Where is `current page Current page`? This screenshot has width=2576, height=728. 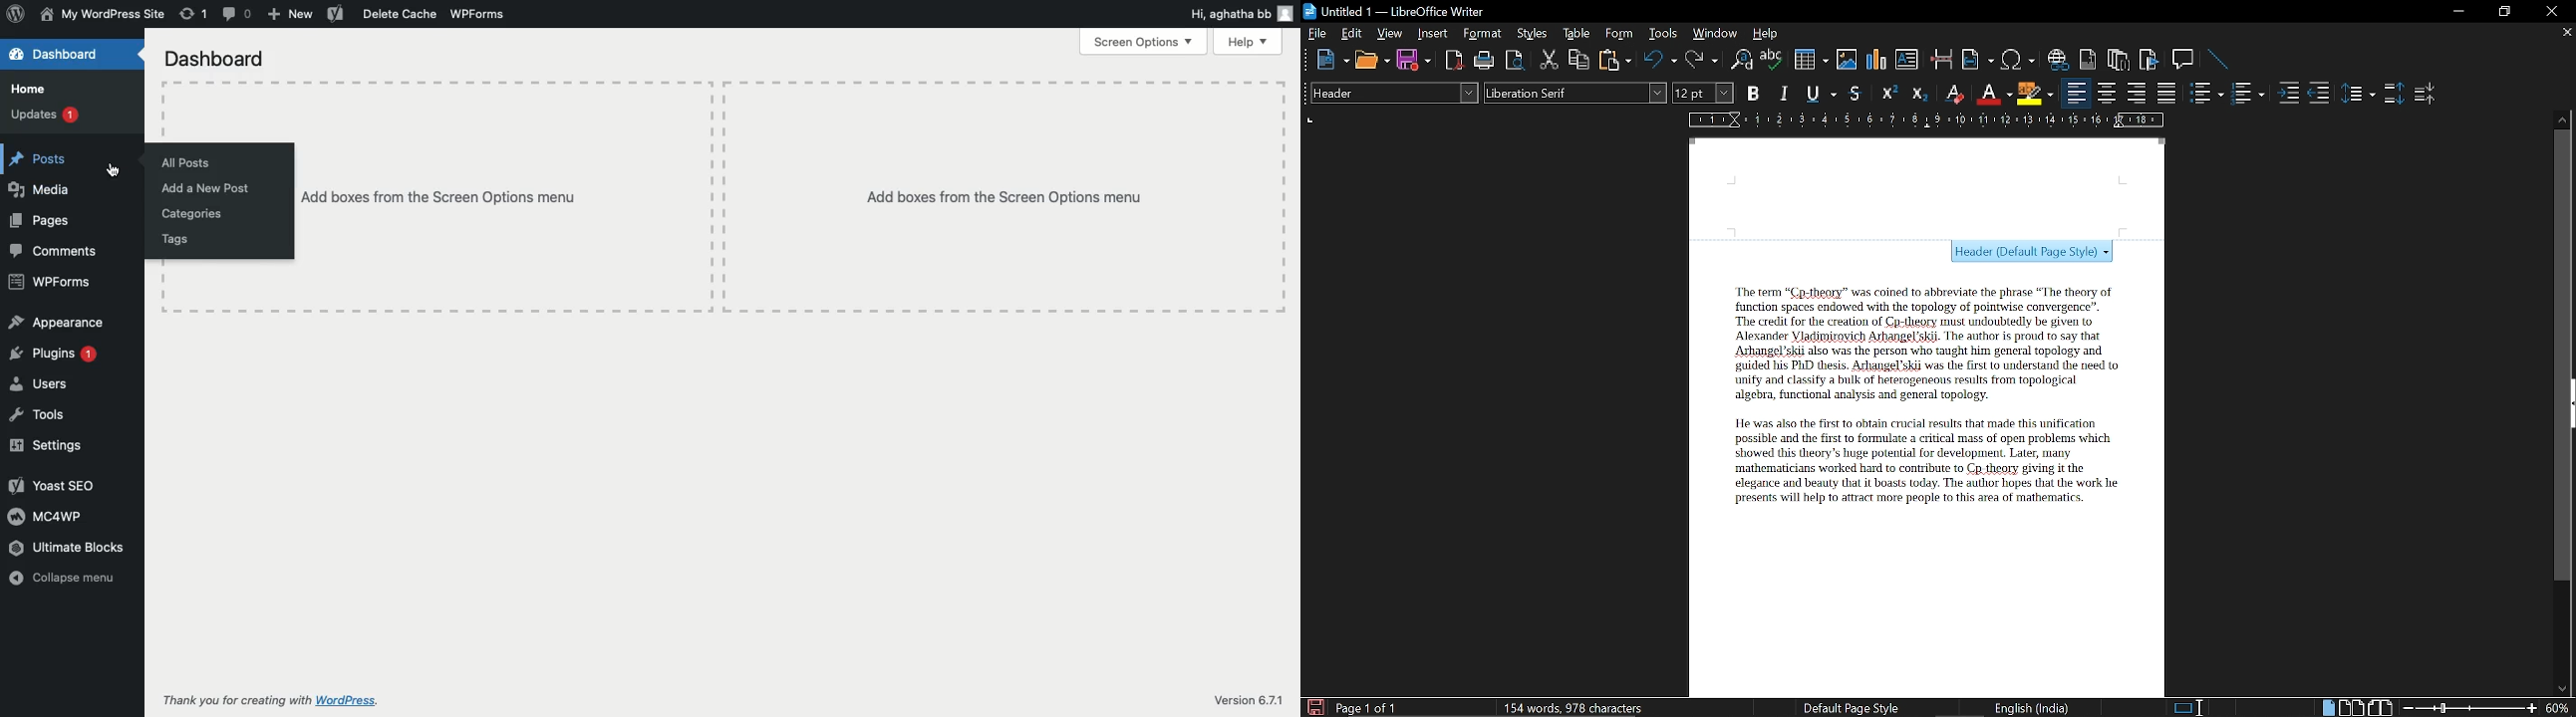
current page Current page is located at coordinates (1365, 707).